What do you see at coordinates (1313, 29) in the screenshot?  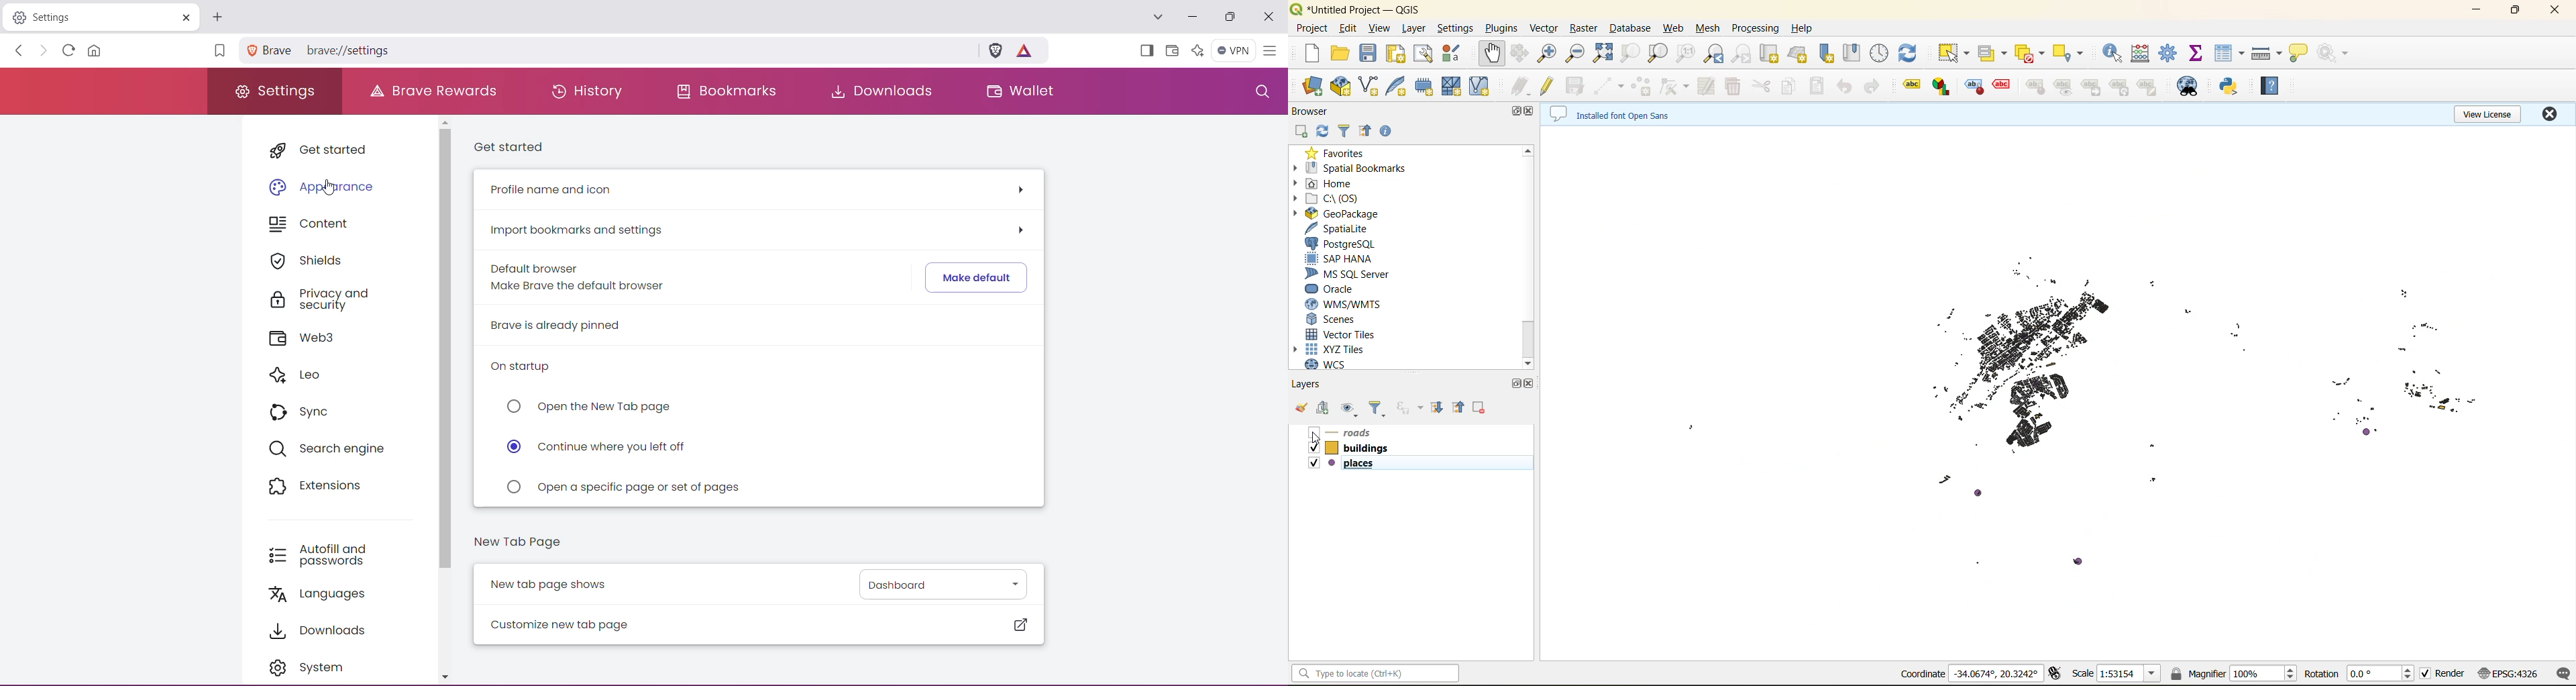 I see `project` at bounding box center [1313, 29].